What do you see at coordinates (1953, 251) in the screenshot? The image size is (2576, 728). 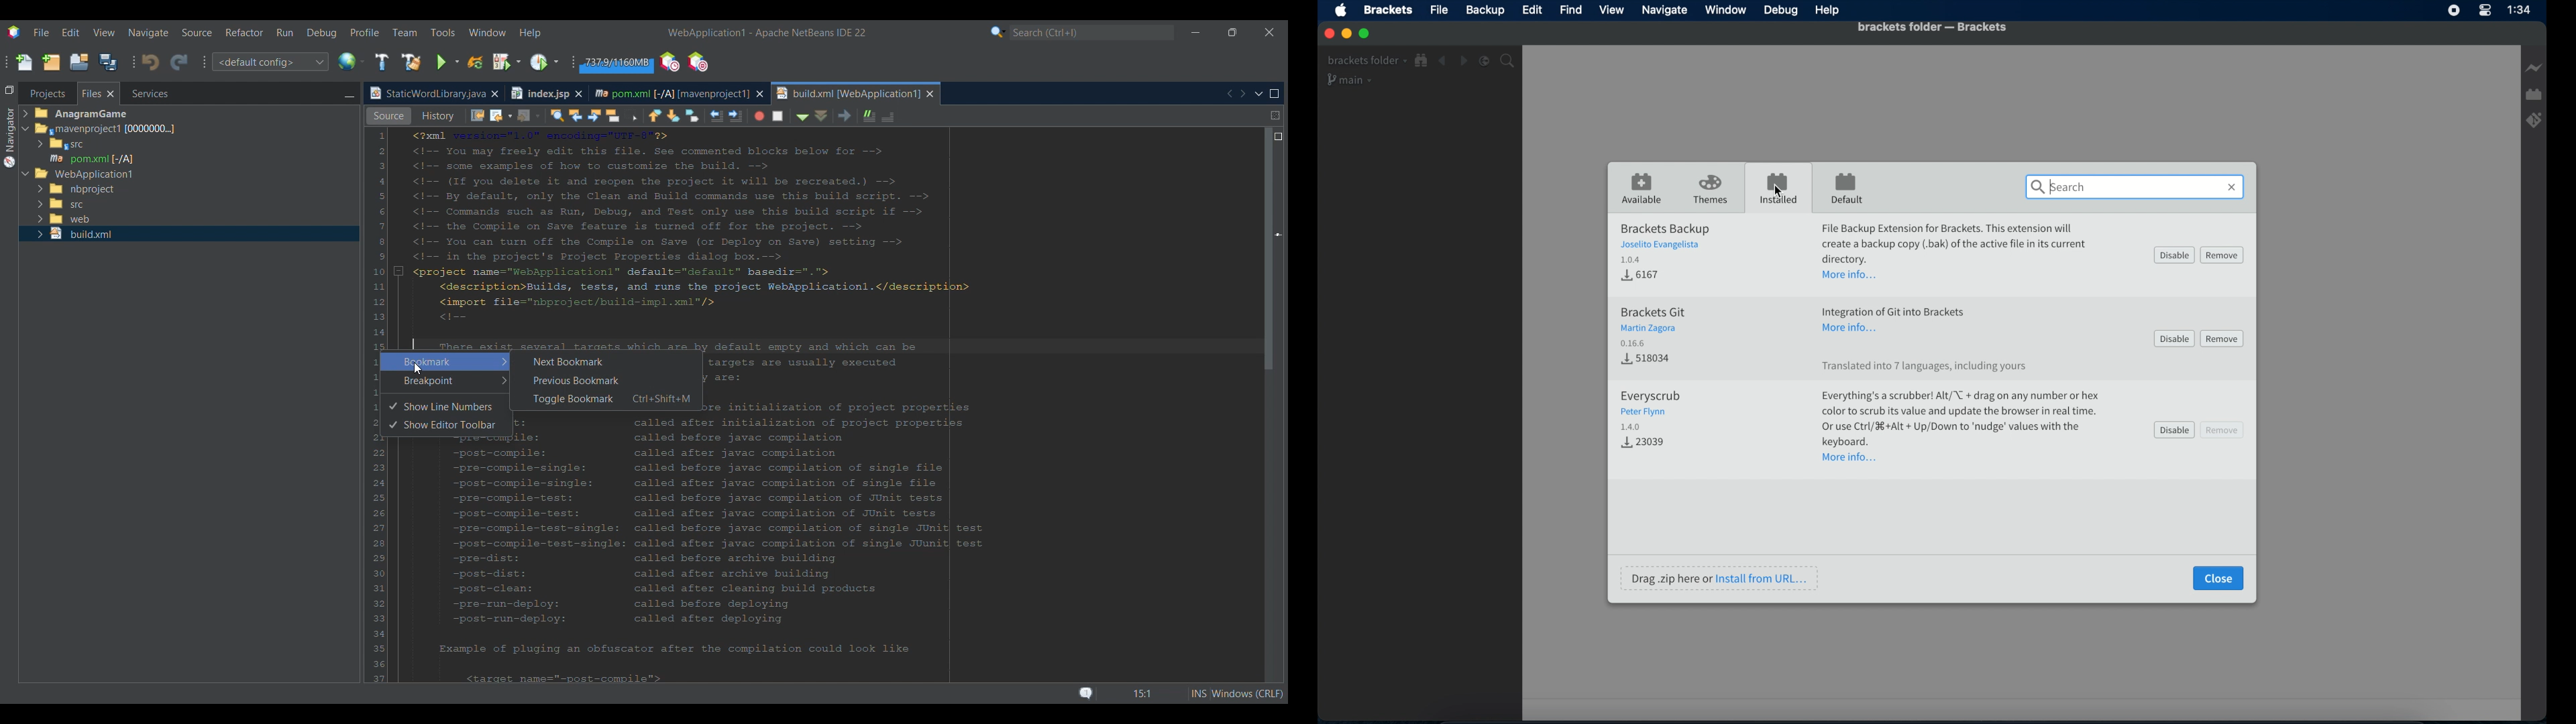 I see `extension info` at bounding box center [1953, 251].